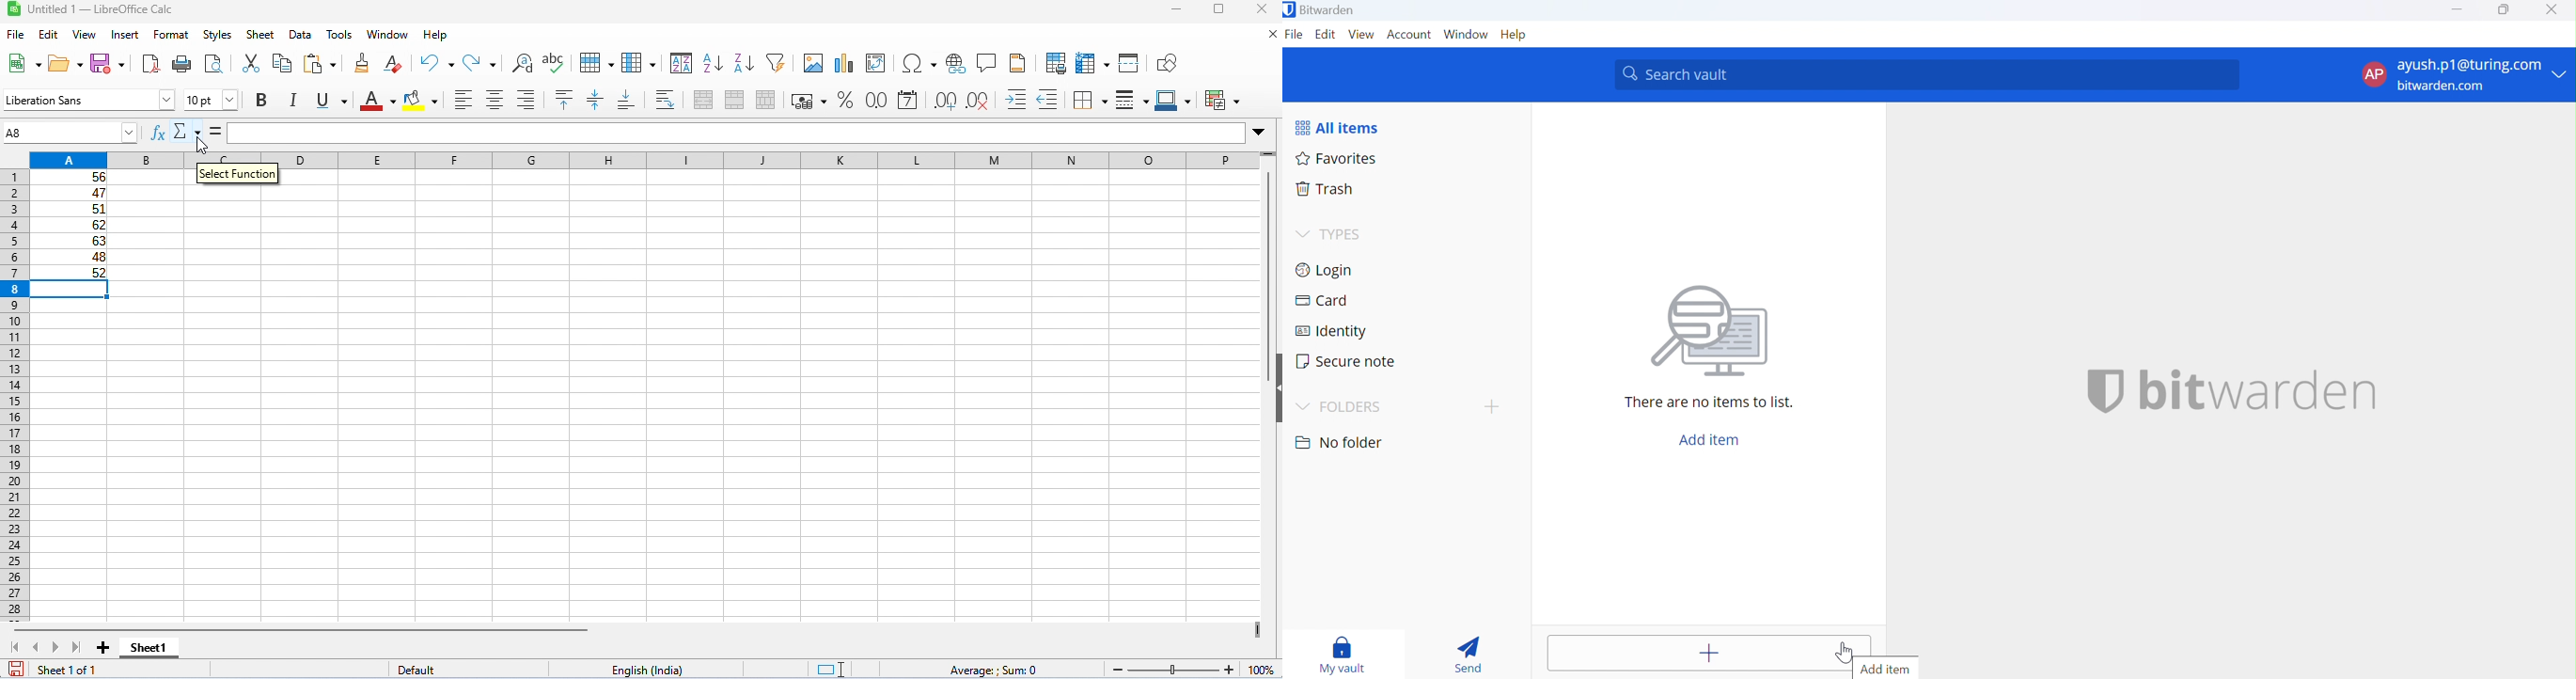 This screenshot has width=2576, height=700. What do you see at coordinates (1168, 64) in the screenshot?
I see `show draw functions` at bounding box center [1168, 64].